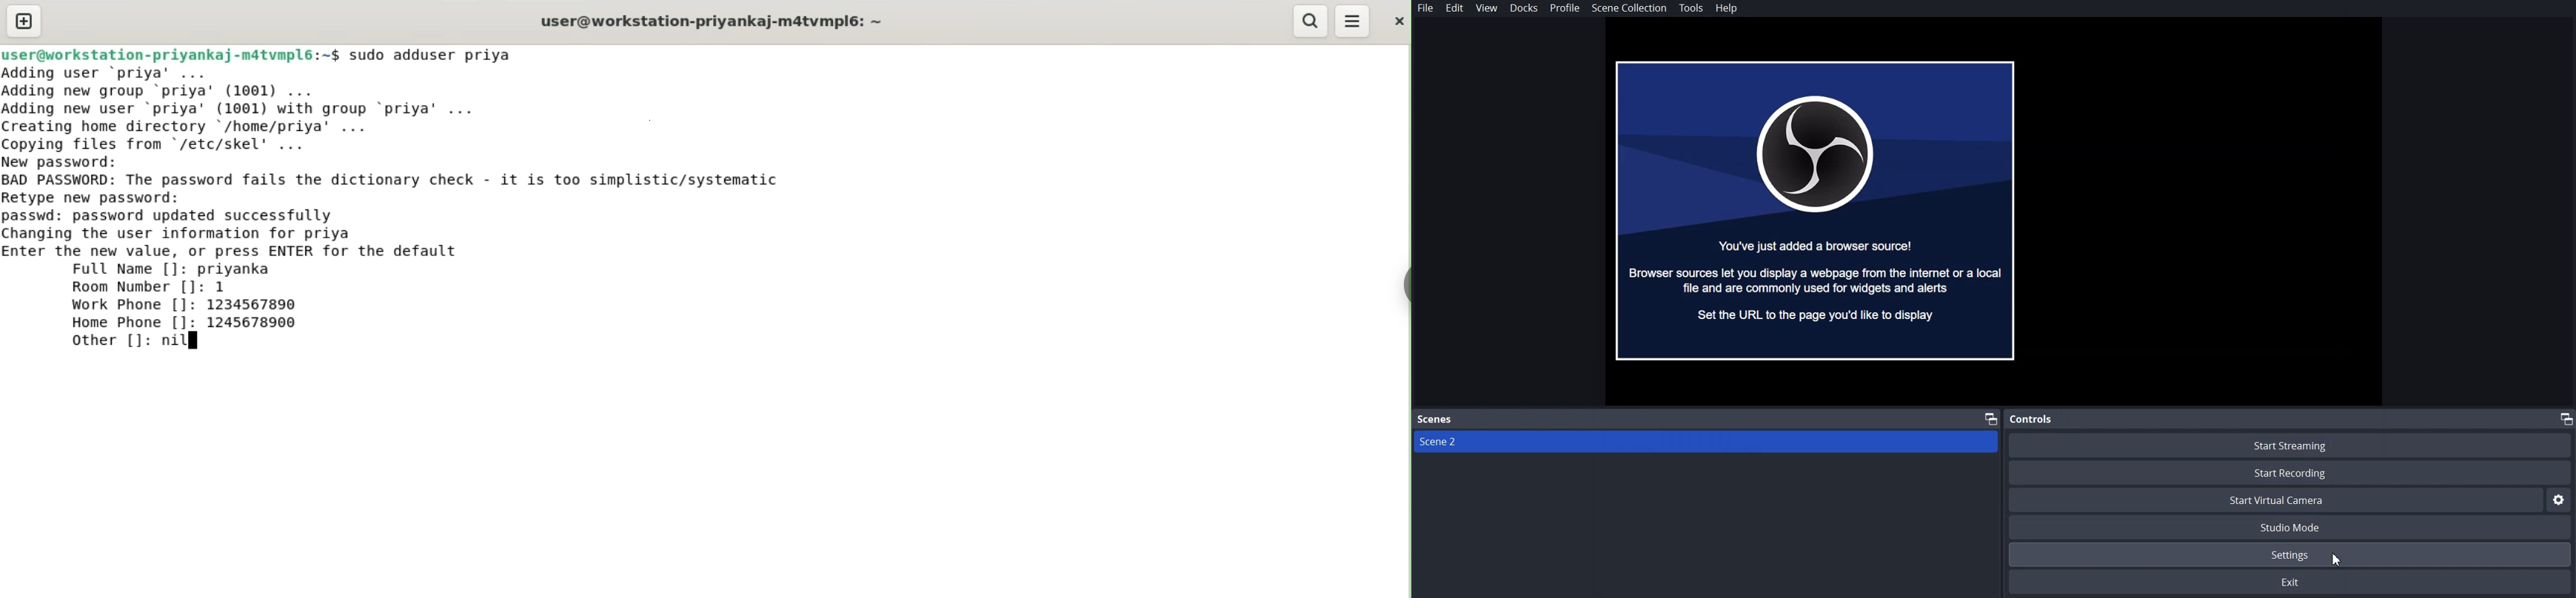 The image size is (2576, 616). I want to click on Maximize, so click(1991, 418).